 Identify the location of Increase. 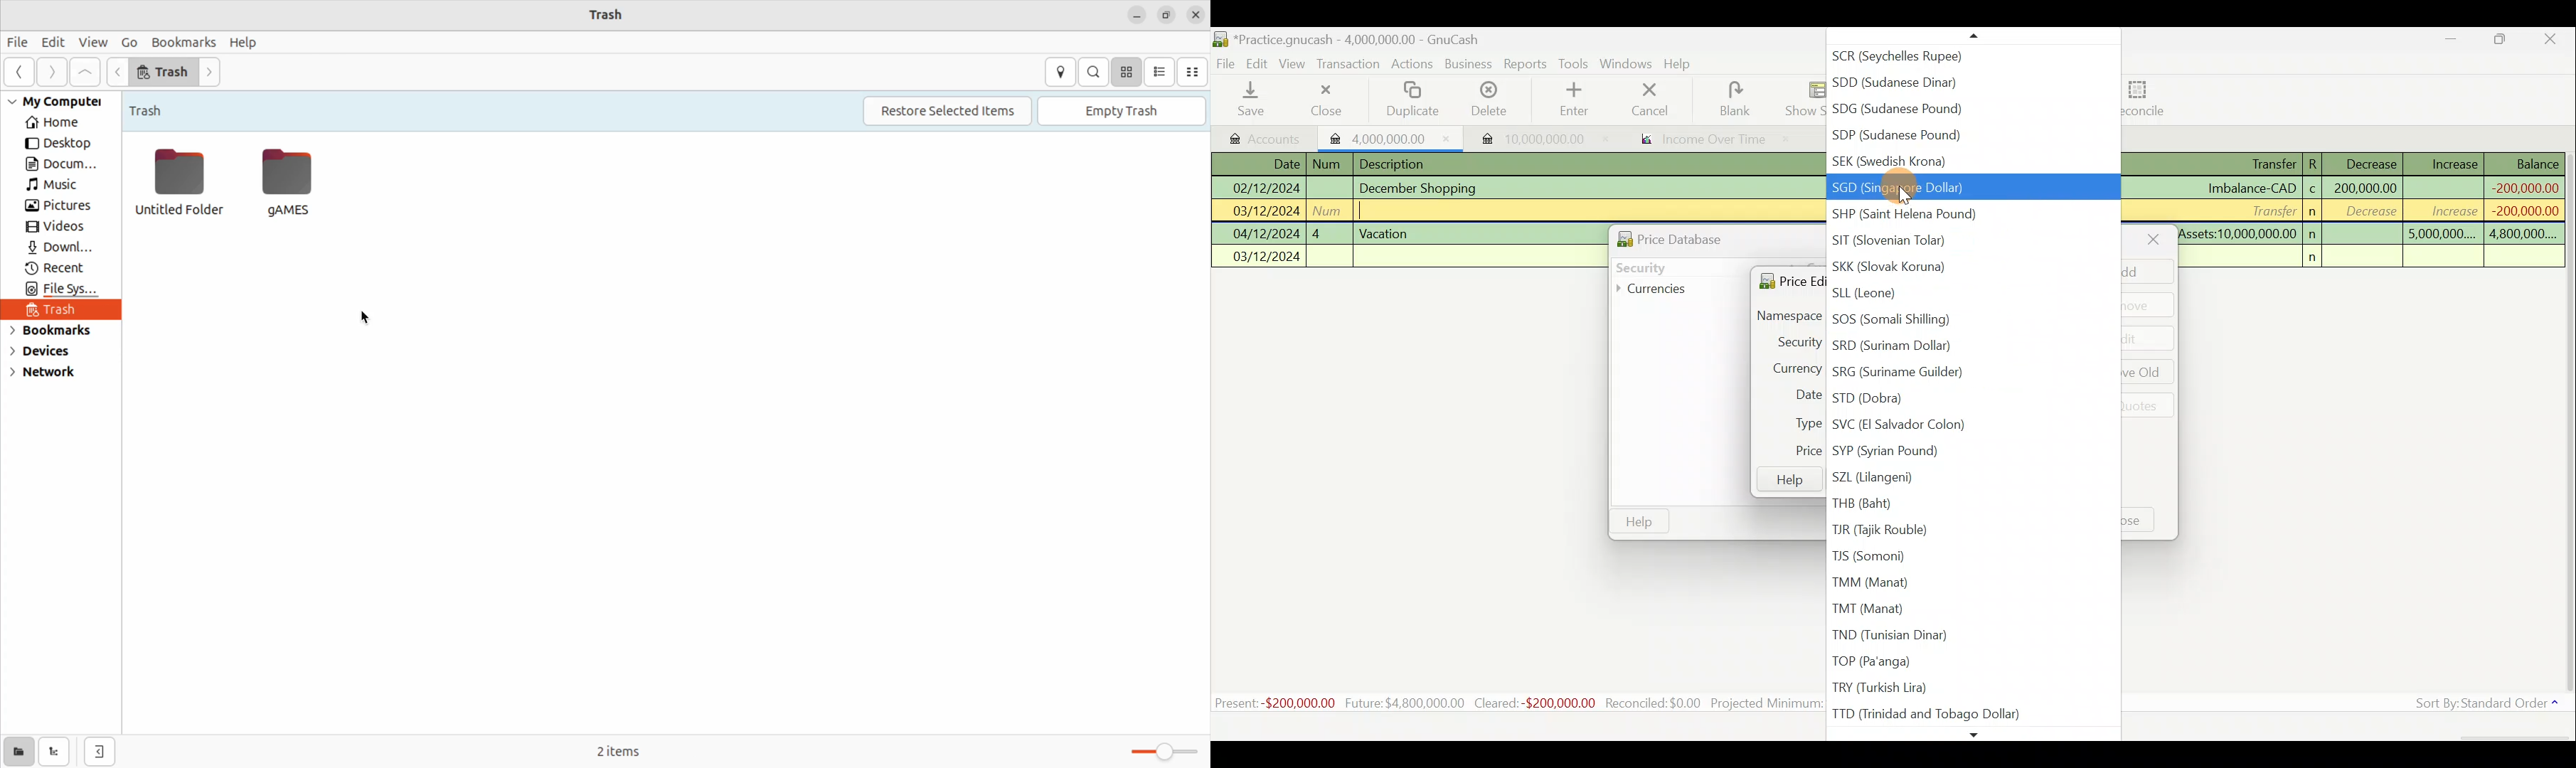
(2454, 162).